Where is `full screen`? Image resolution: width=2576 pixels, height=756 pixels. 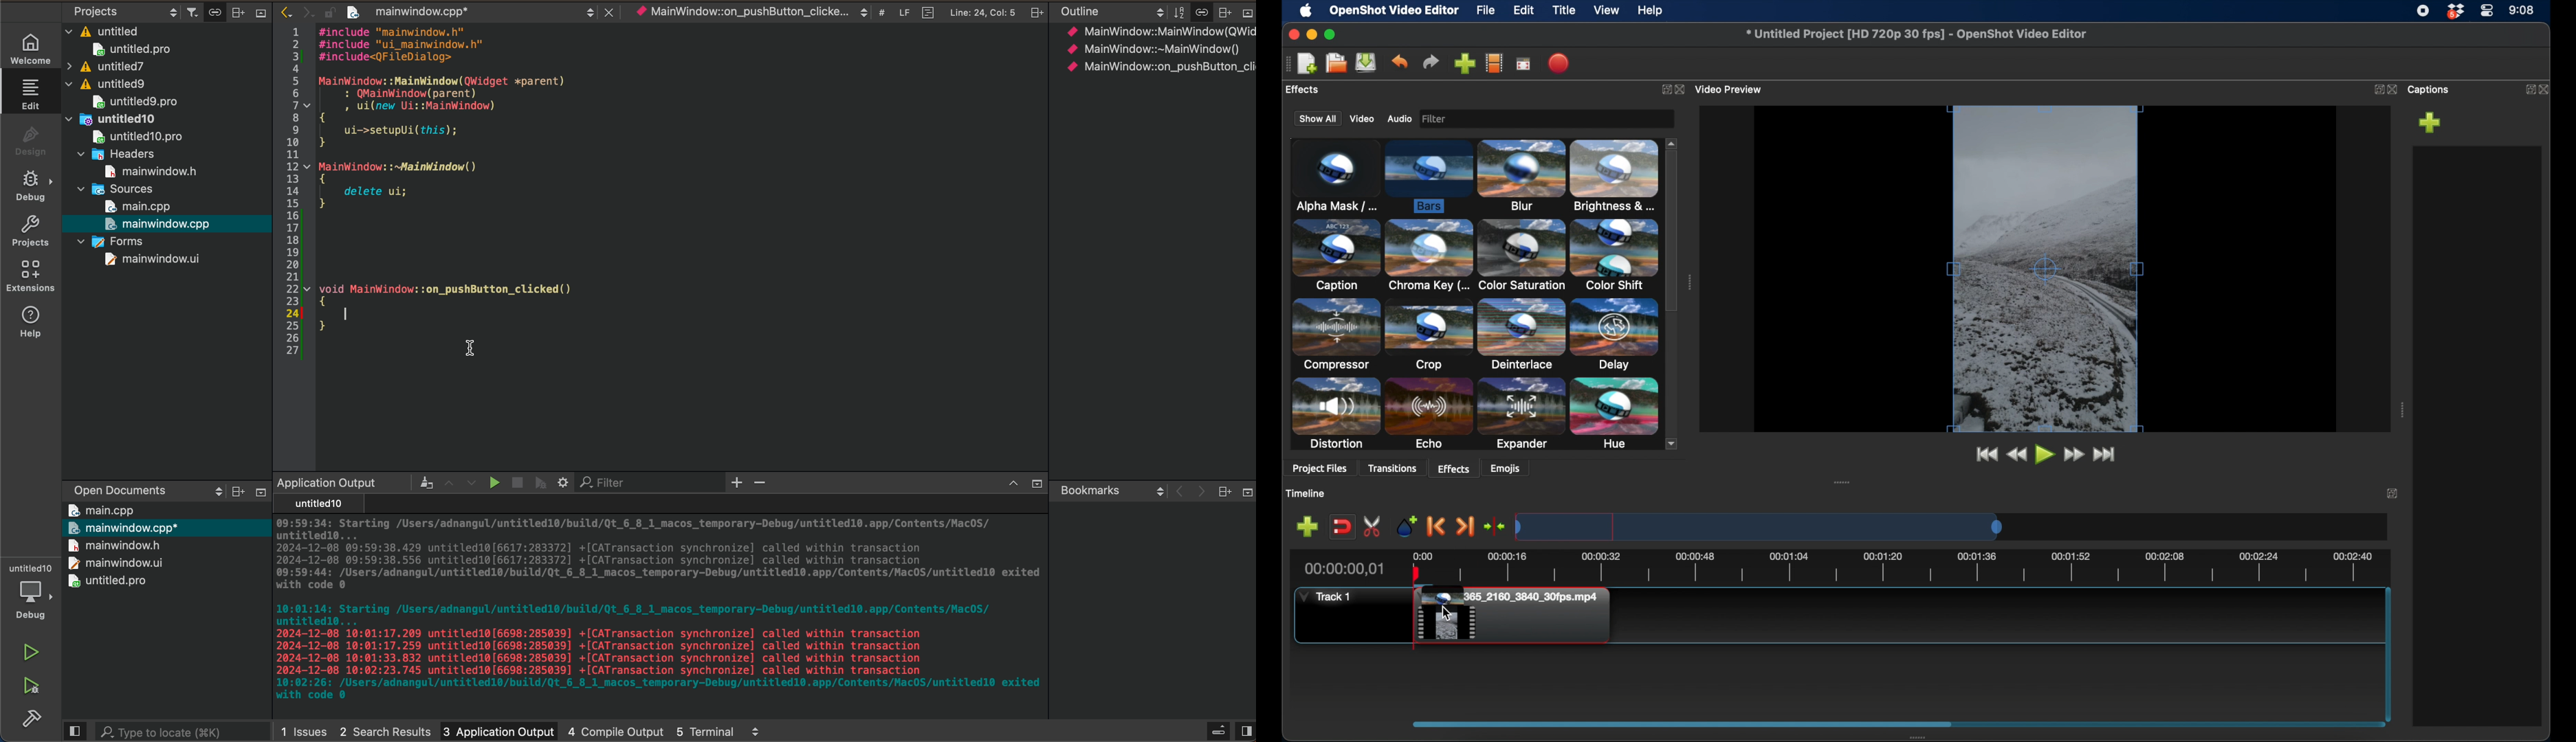
full screen is located at coordinates (1523, 64).